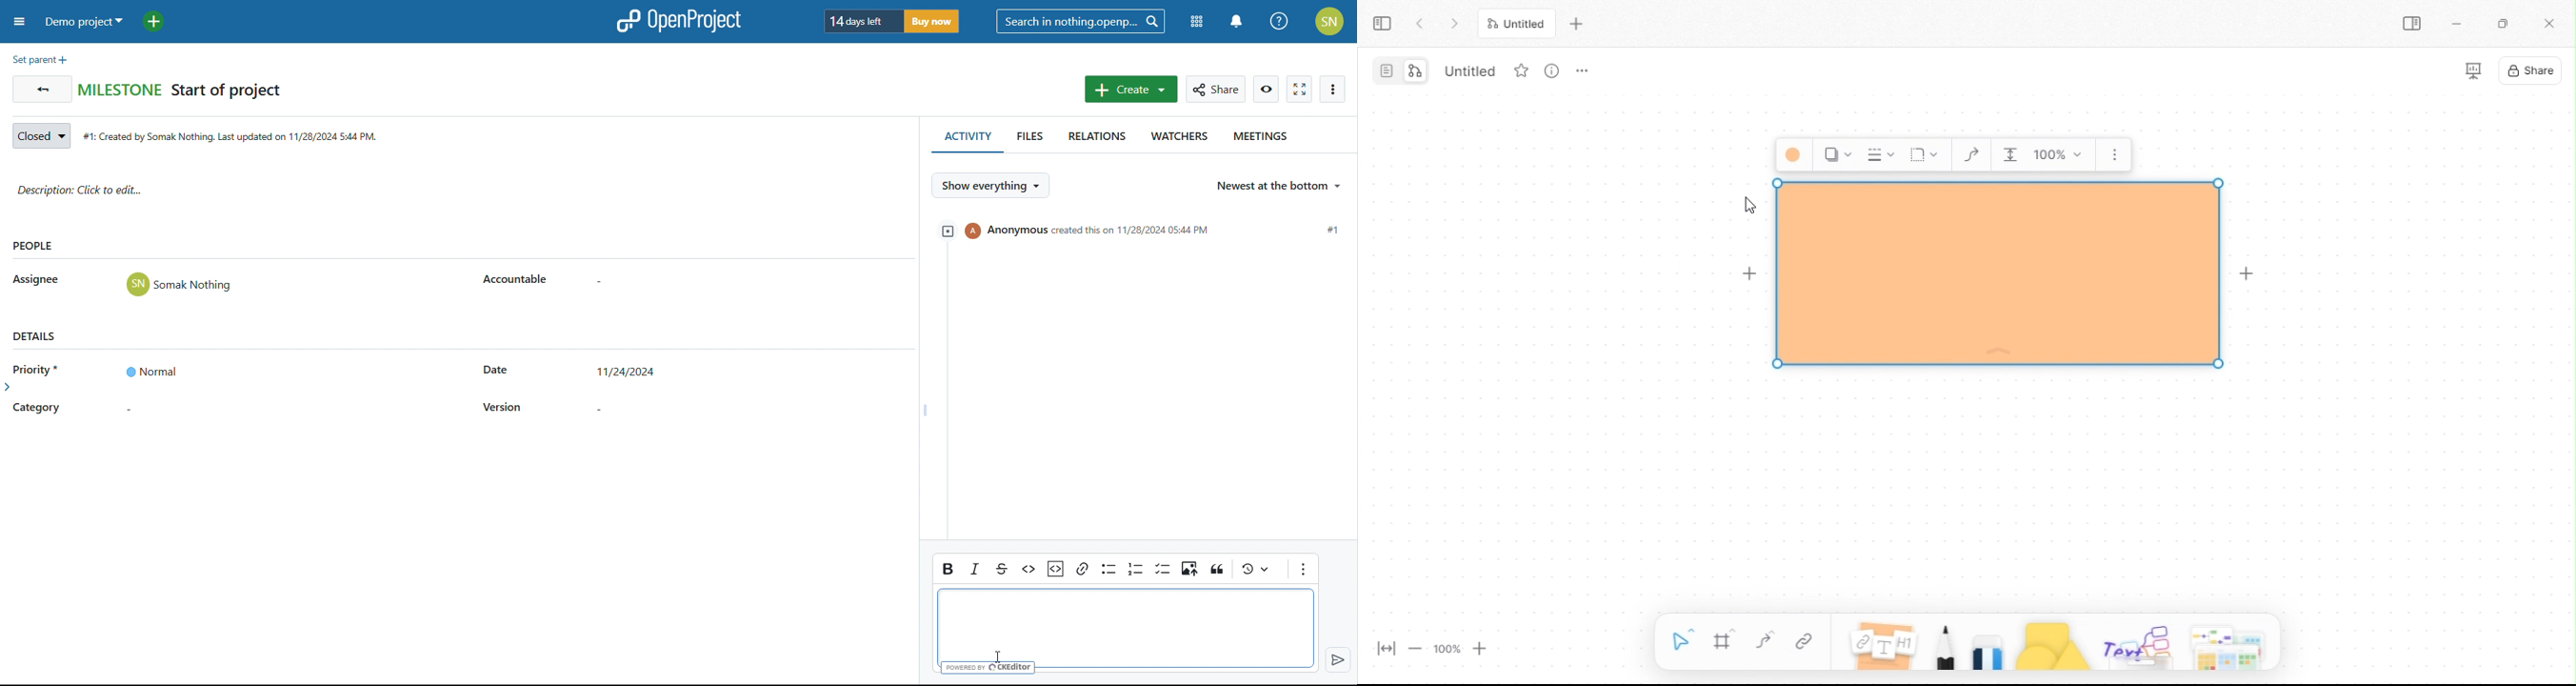 This screenshot has height=700, width=2576. I want to click on resize, so click(922, 409).